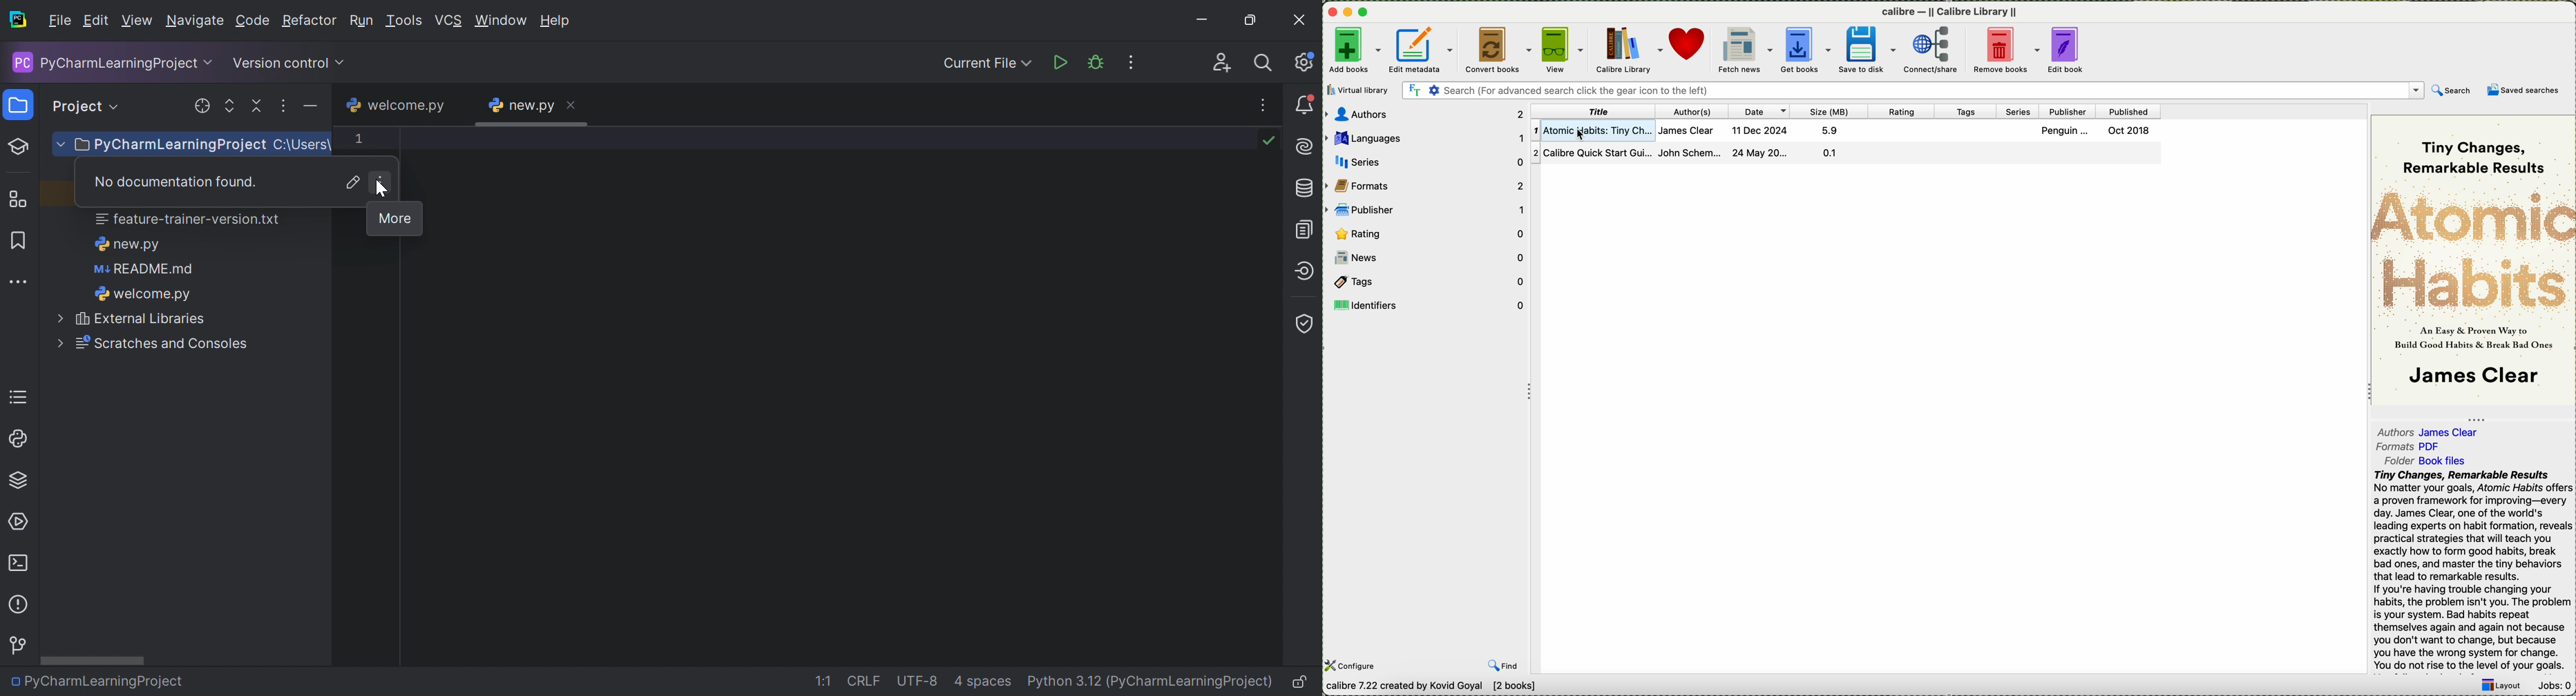  Describe the element at coordinates (1949, 12) in the screenshot. I see `Calibre calibre library` at that location.